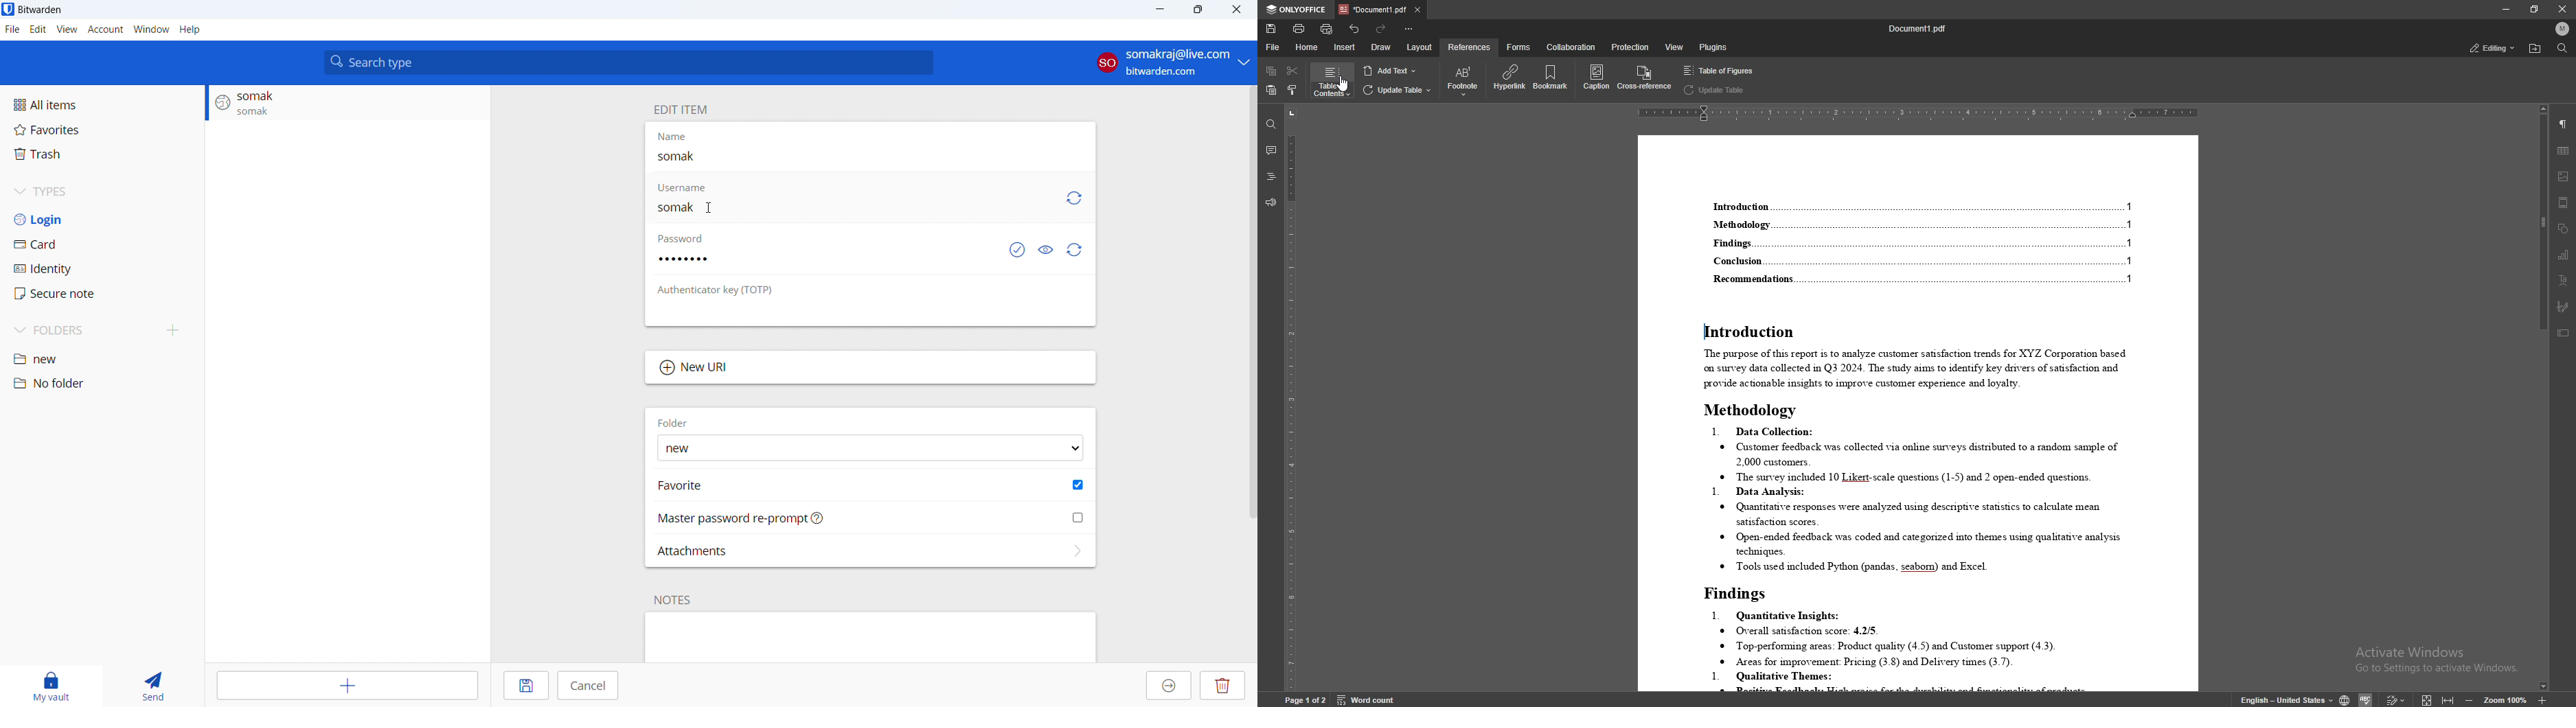  I want to click on save, so click(527, 686).